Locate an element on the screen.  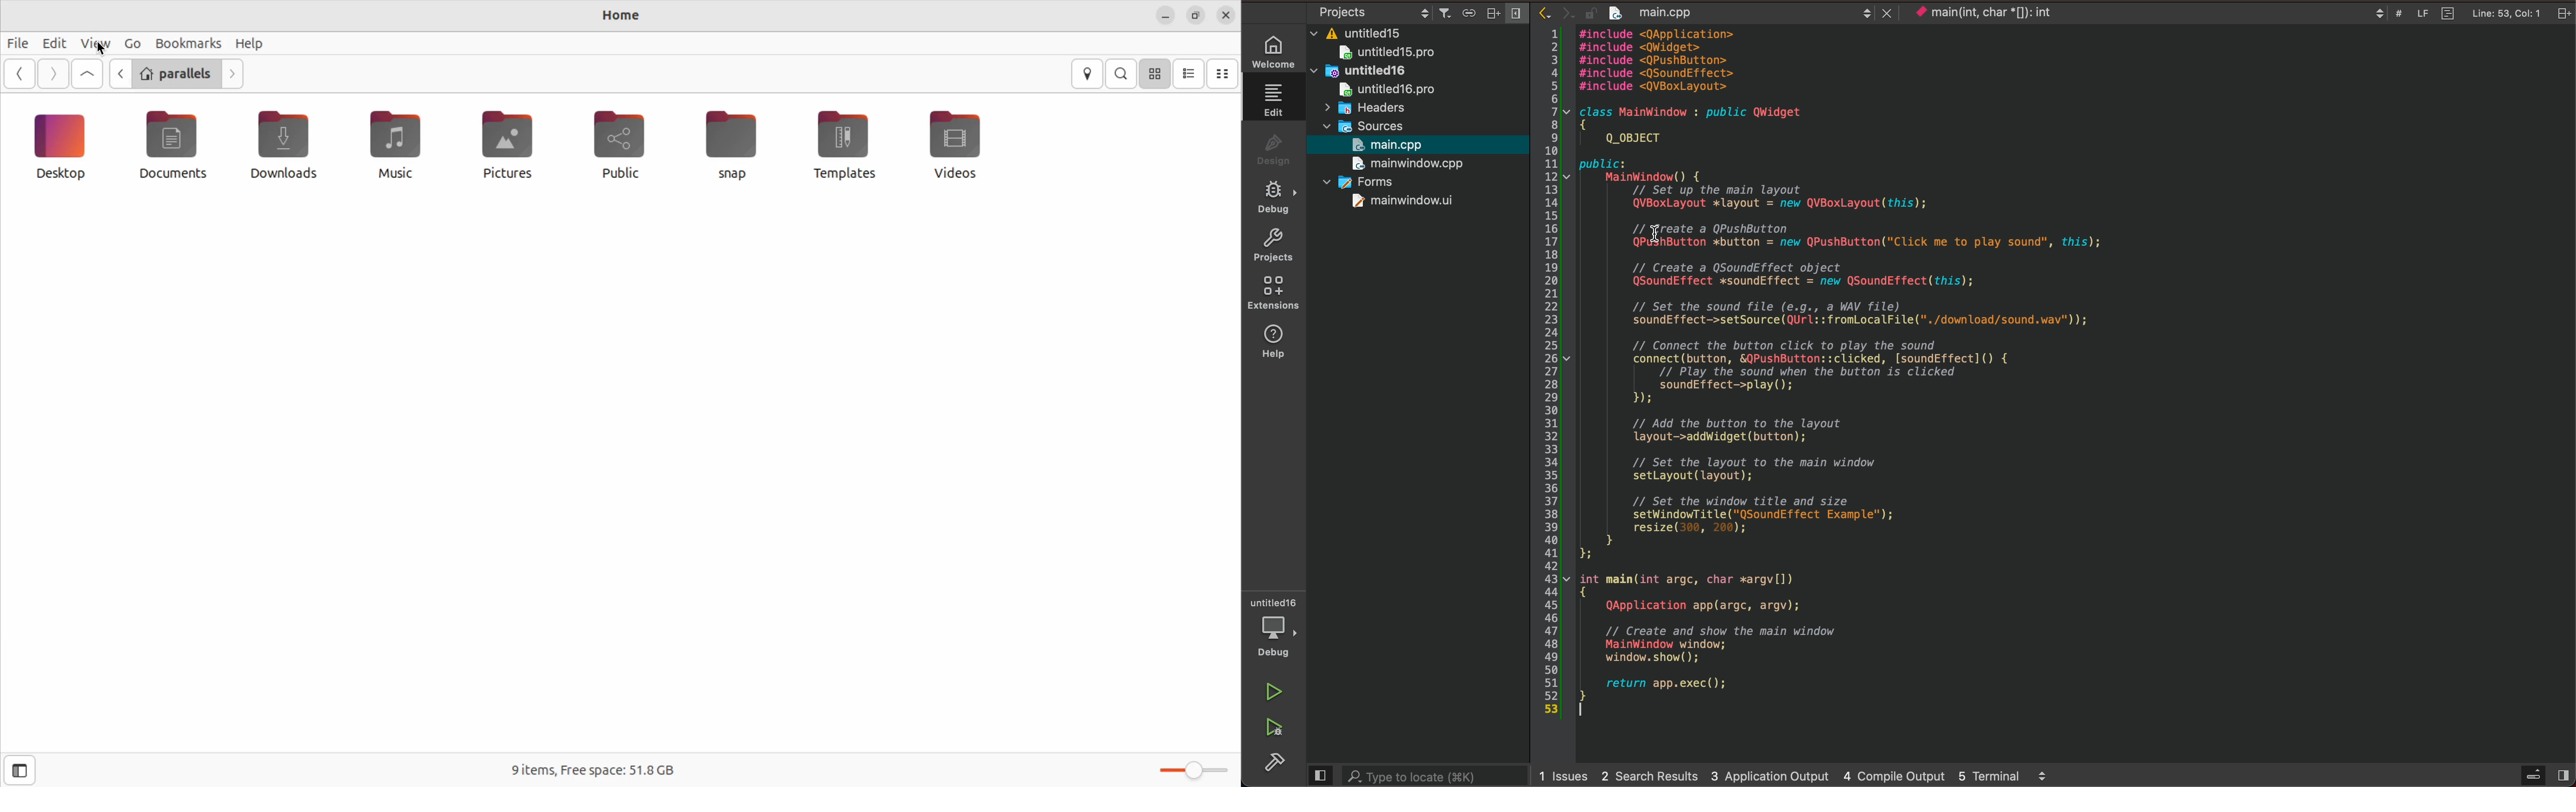
untitled15pro is located at coordinates (1395, 53).